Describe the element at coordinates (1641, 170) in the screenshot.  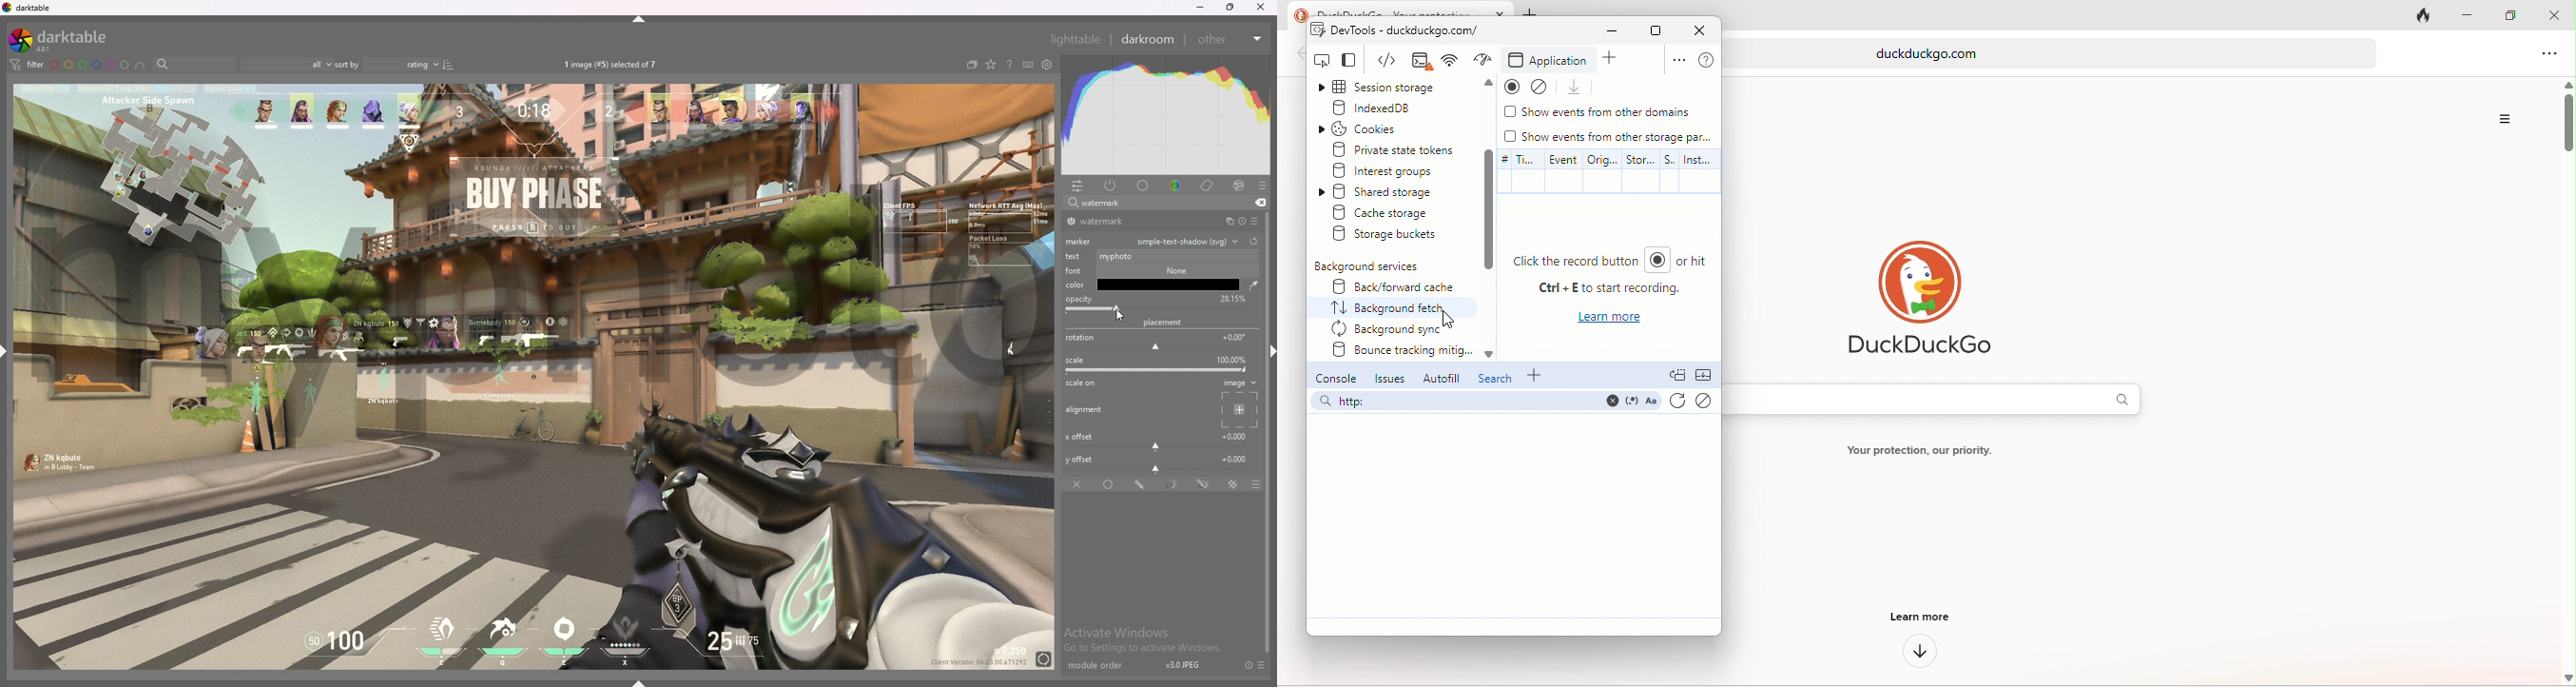
I see `storage key` at that location.